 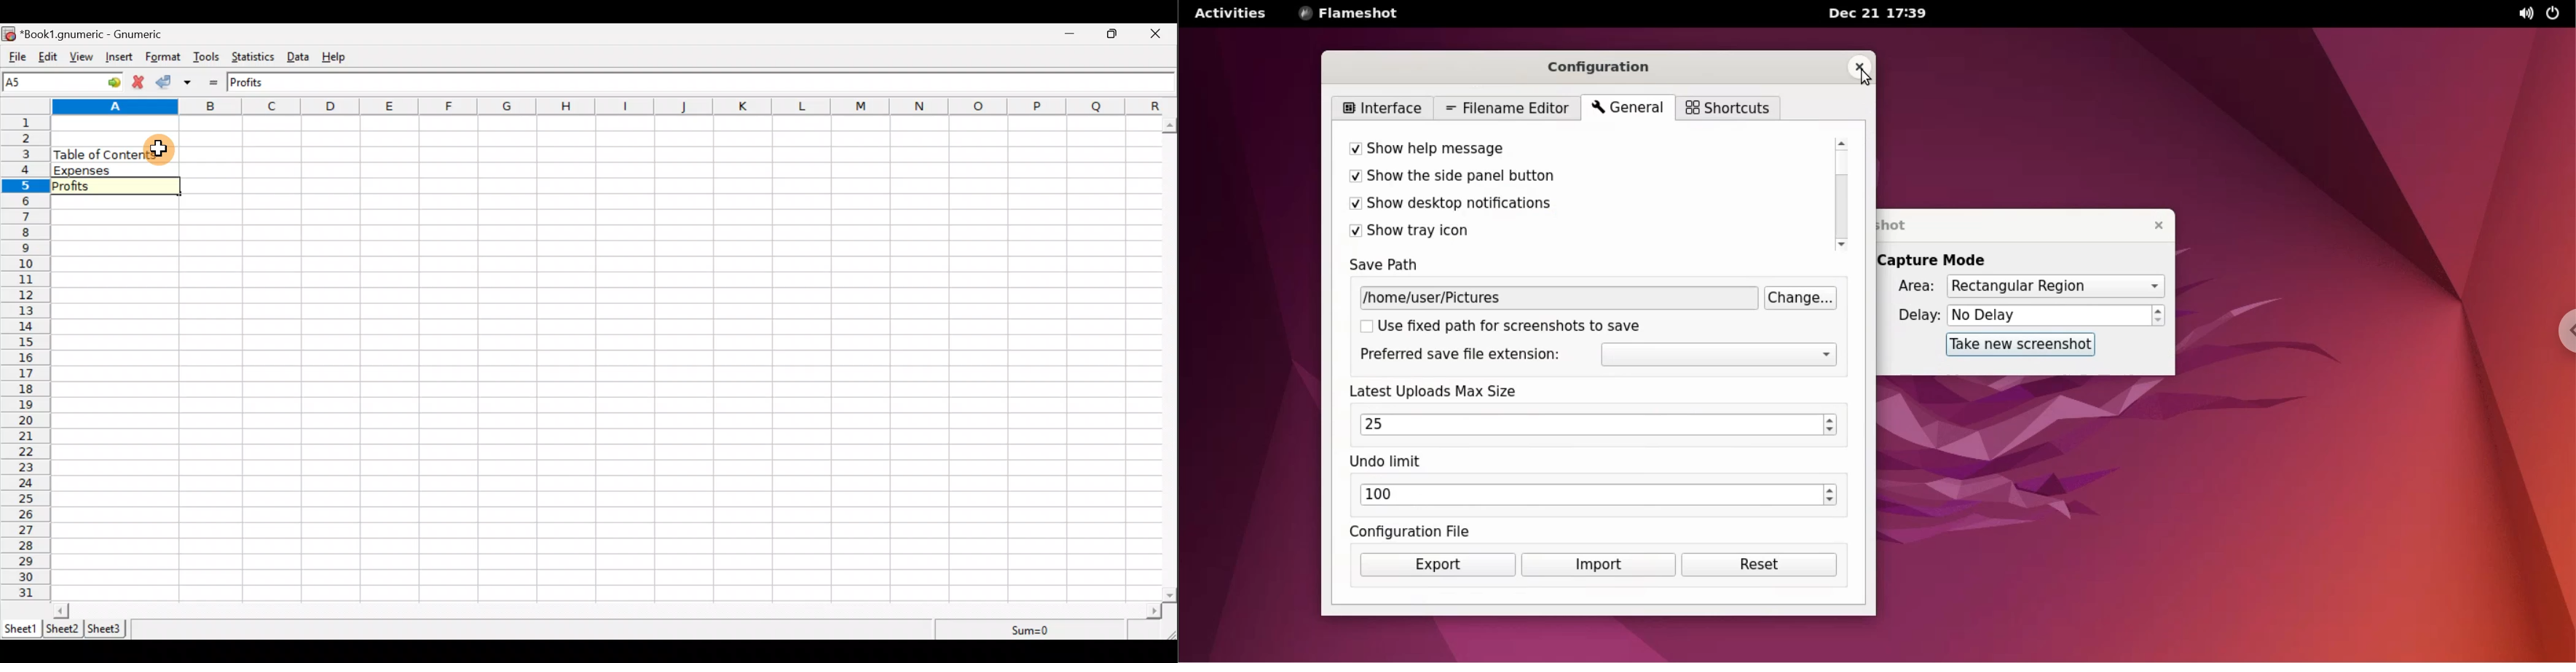 What do you see at coordinates (2159, 316) in the screenshot?
I see `increment and decrement delay time` at bounding box center [2159, 316].